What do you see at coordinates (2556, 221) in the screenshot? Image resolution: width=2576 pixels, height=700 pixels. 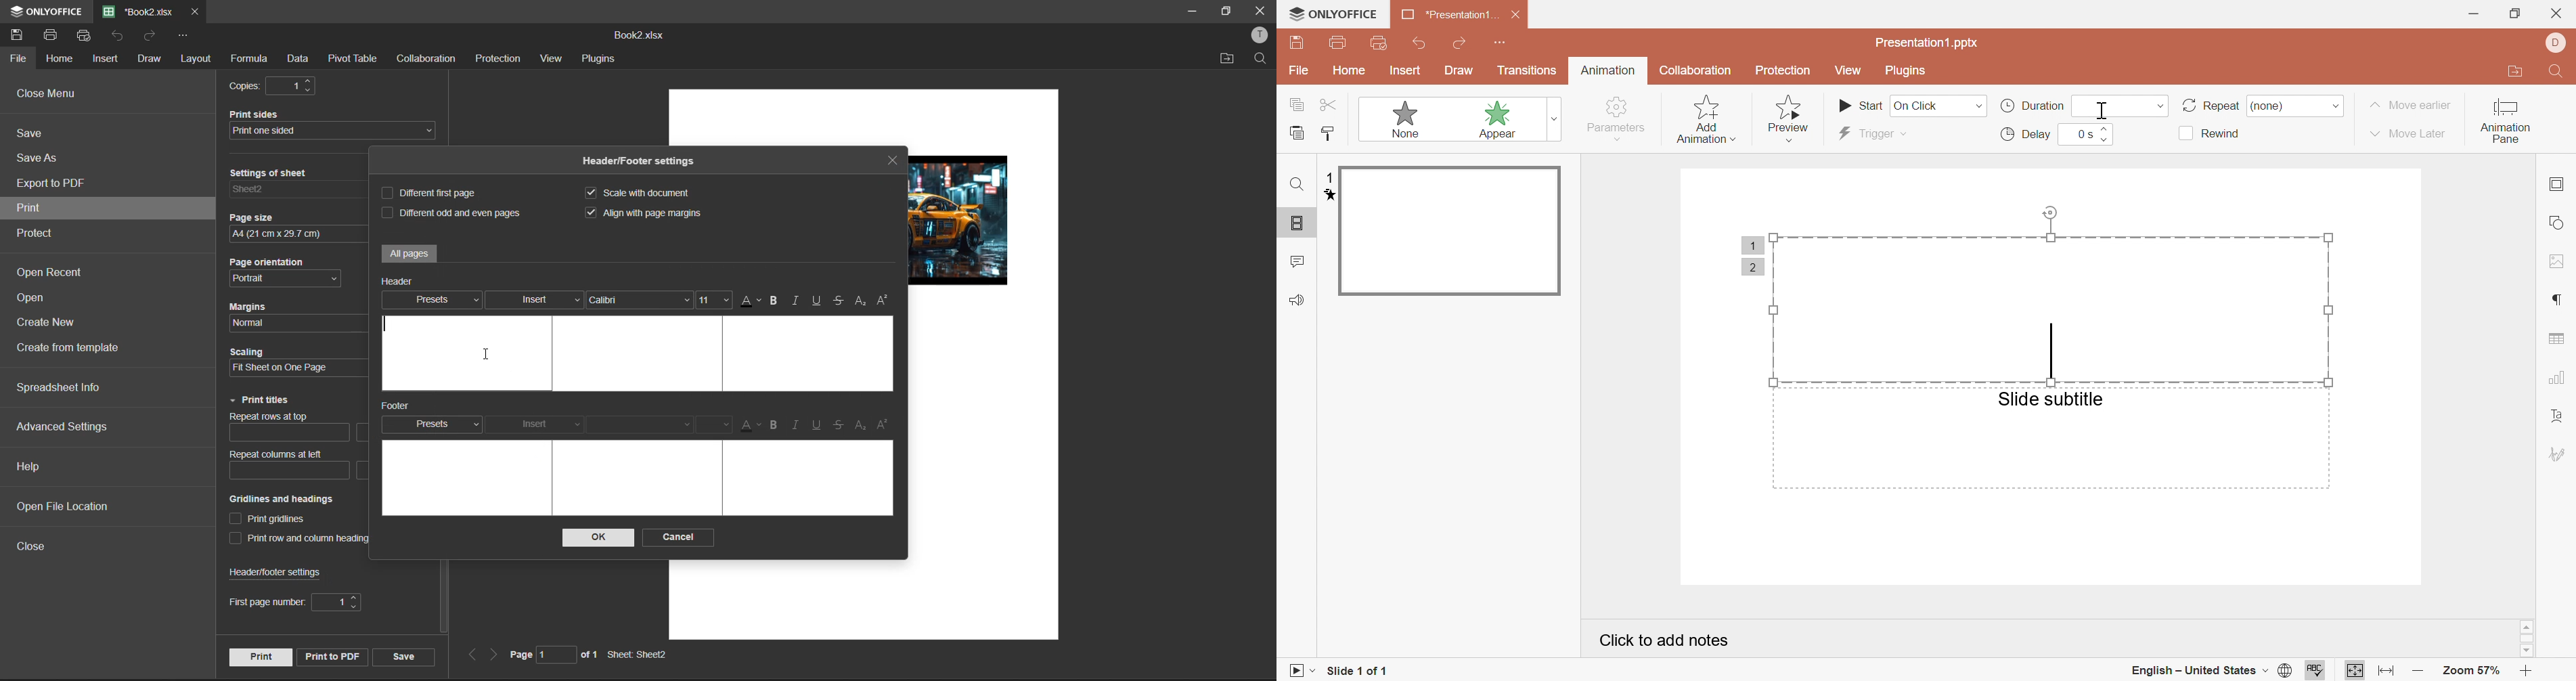 I see `shape settings` at bounding box center [2556, 221].